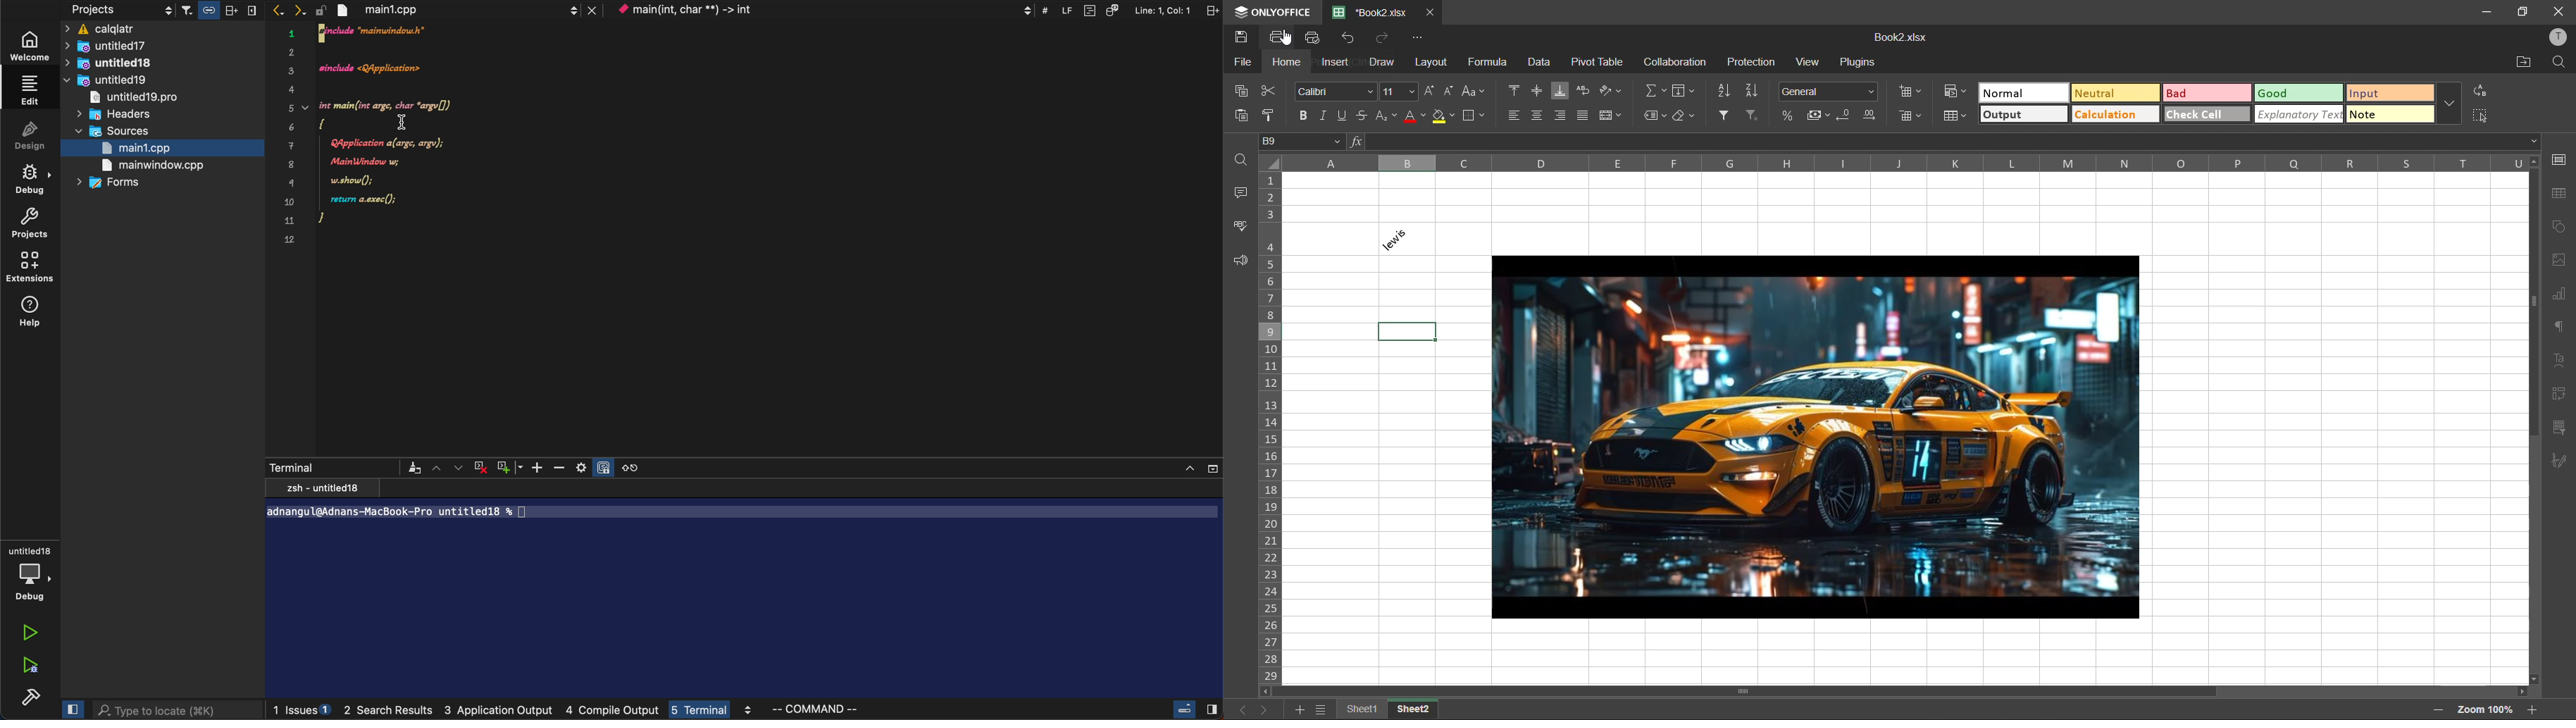 Image resolution: width=2576 pixels, height=728 pixels. Describe the element at coordinates (155, 166) in the screenshot. I see `main window` at that location.